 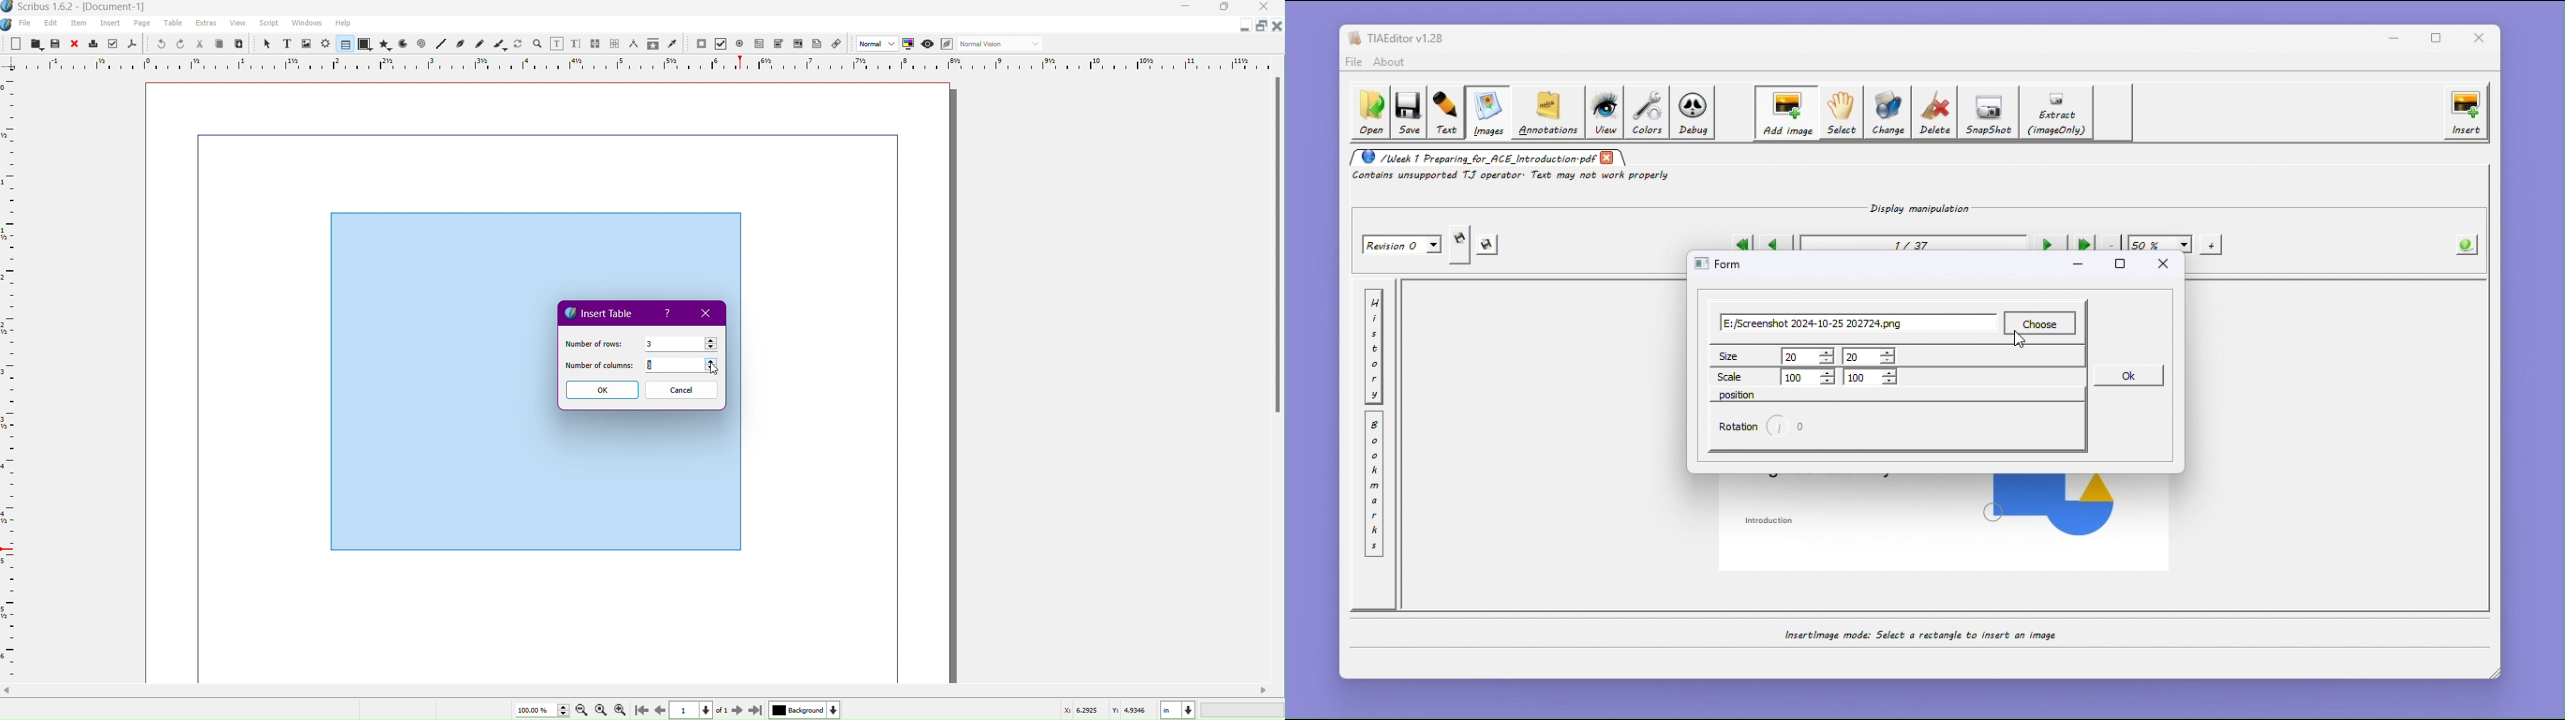 What do you see at coordinates (111, 23) in the screenshot?
I see `Insert` at bounding box center [111, 23].